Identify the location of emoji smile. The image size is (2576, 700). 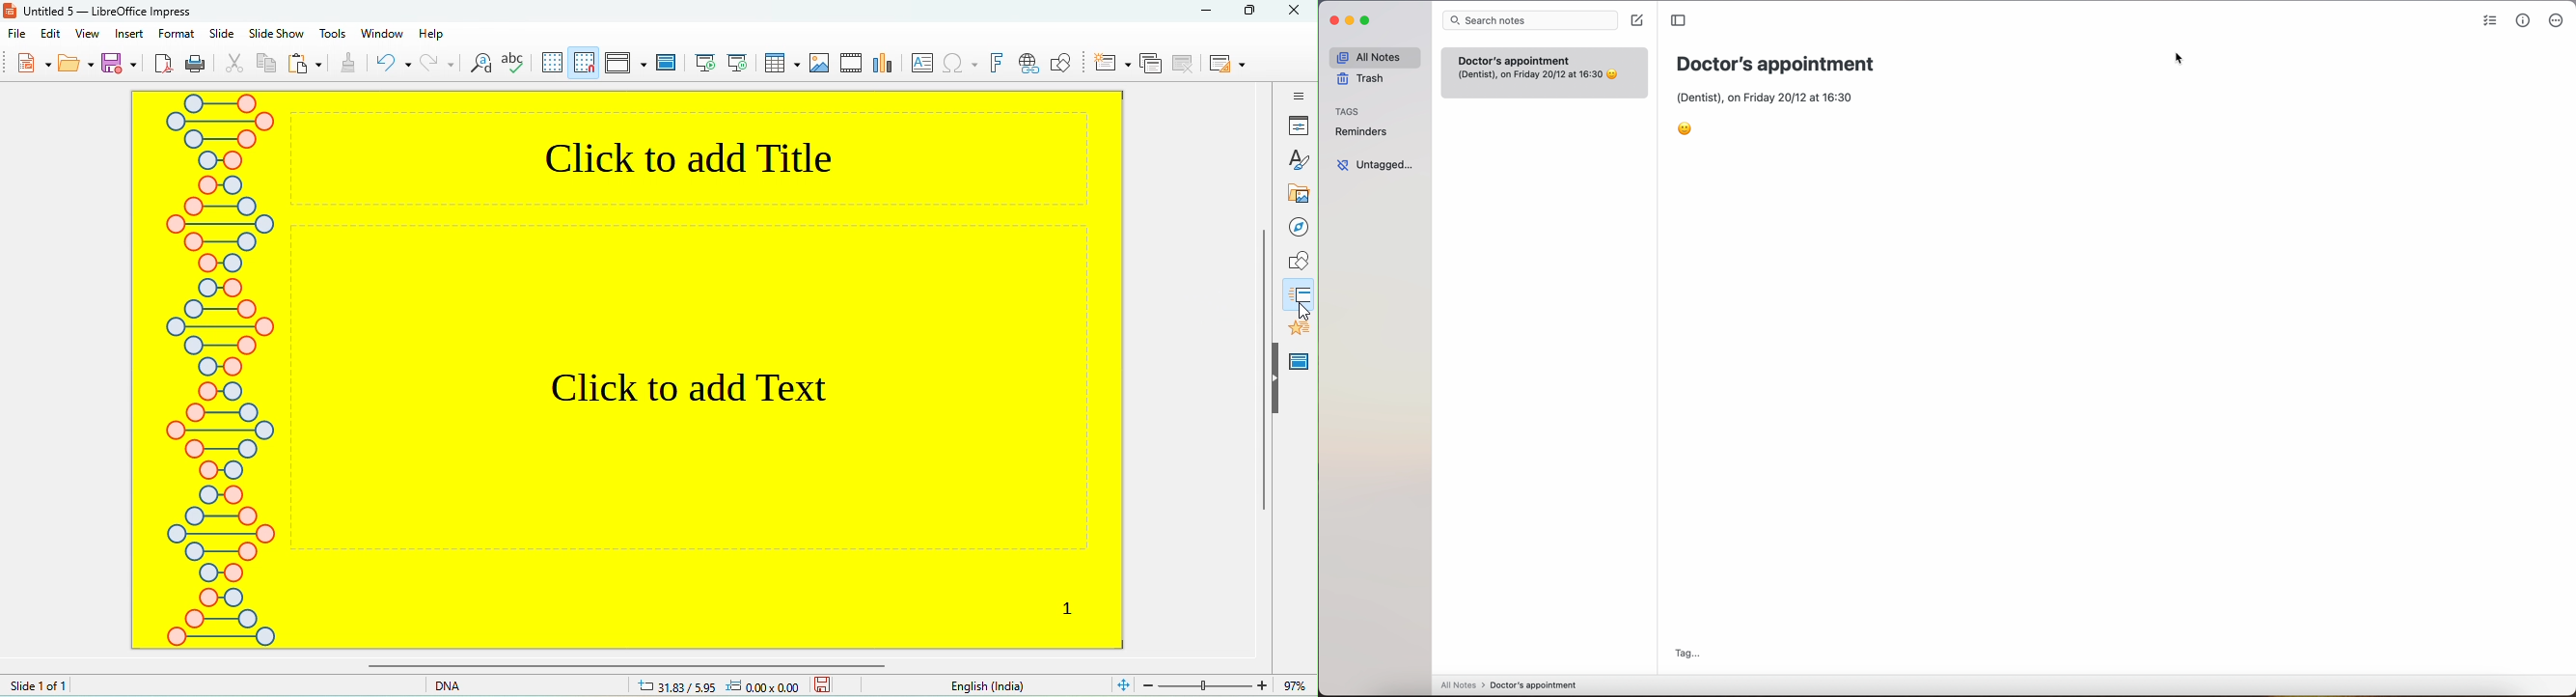
(1613, 75).